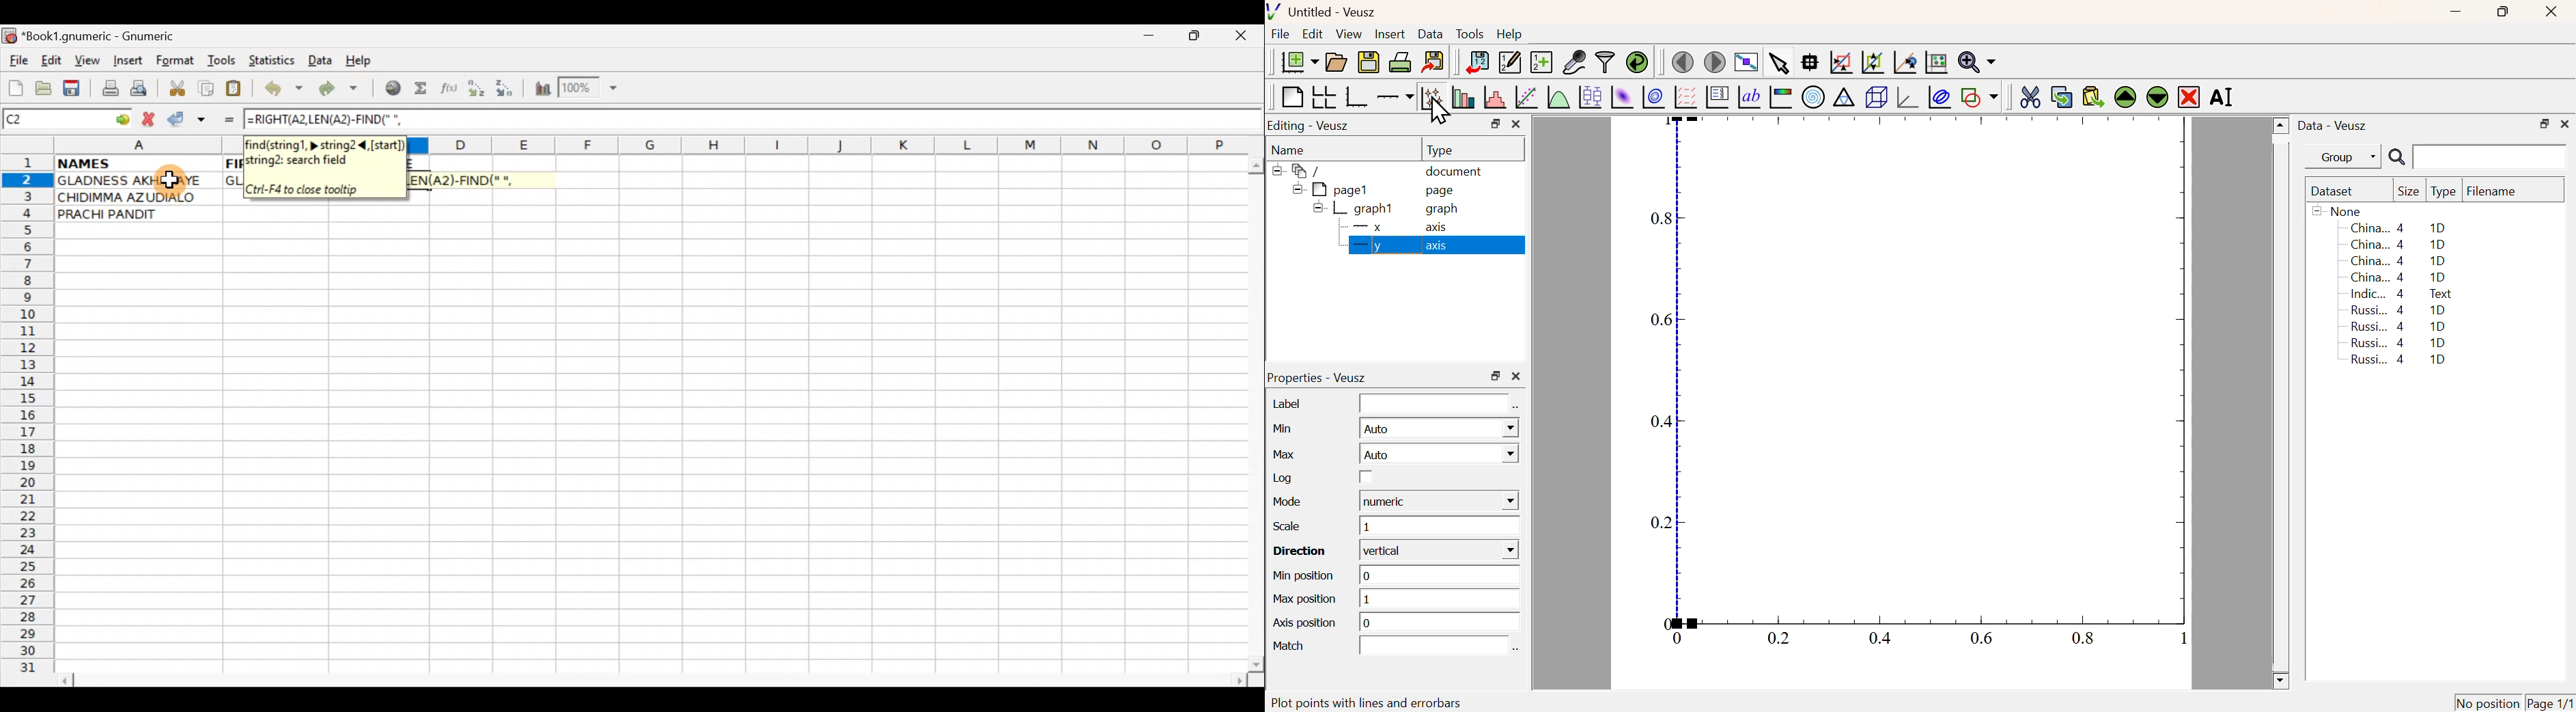 The width and height of the screenshot is (2576, 728). Describe the element at coordinates (1515, 409) in the screenshot. I see `Select using dataset Browser` at that location.